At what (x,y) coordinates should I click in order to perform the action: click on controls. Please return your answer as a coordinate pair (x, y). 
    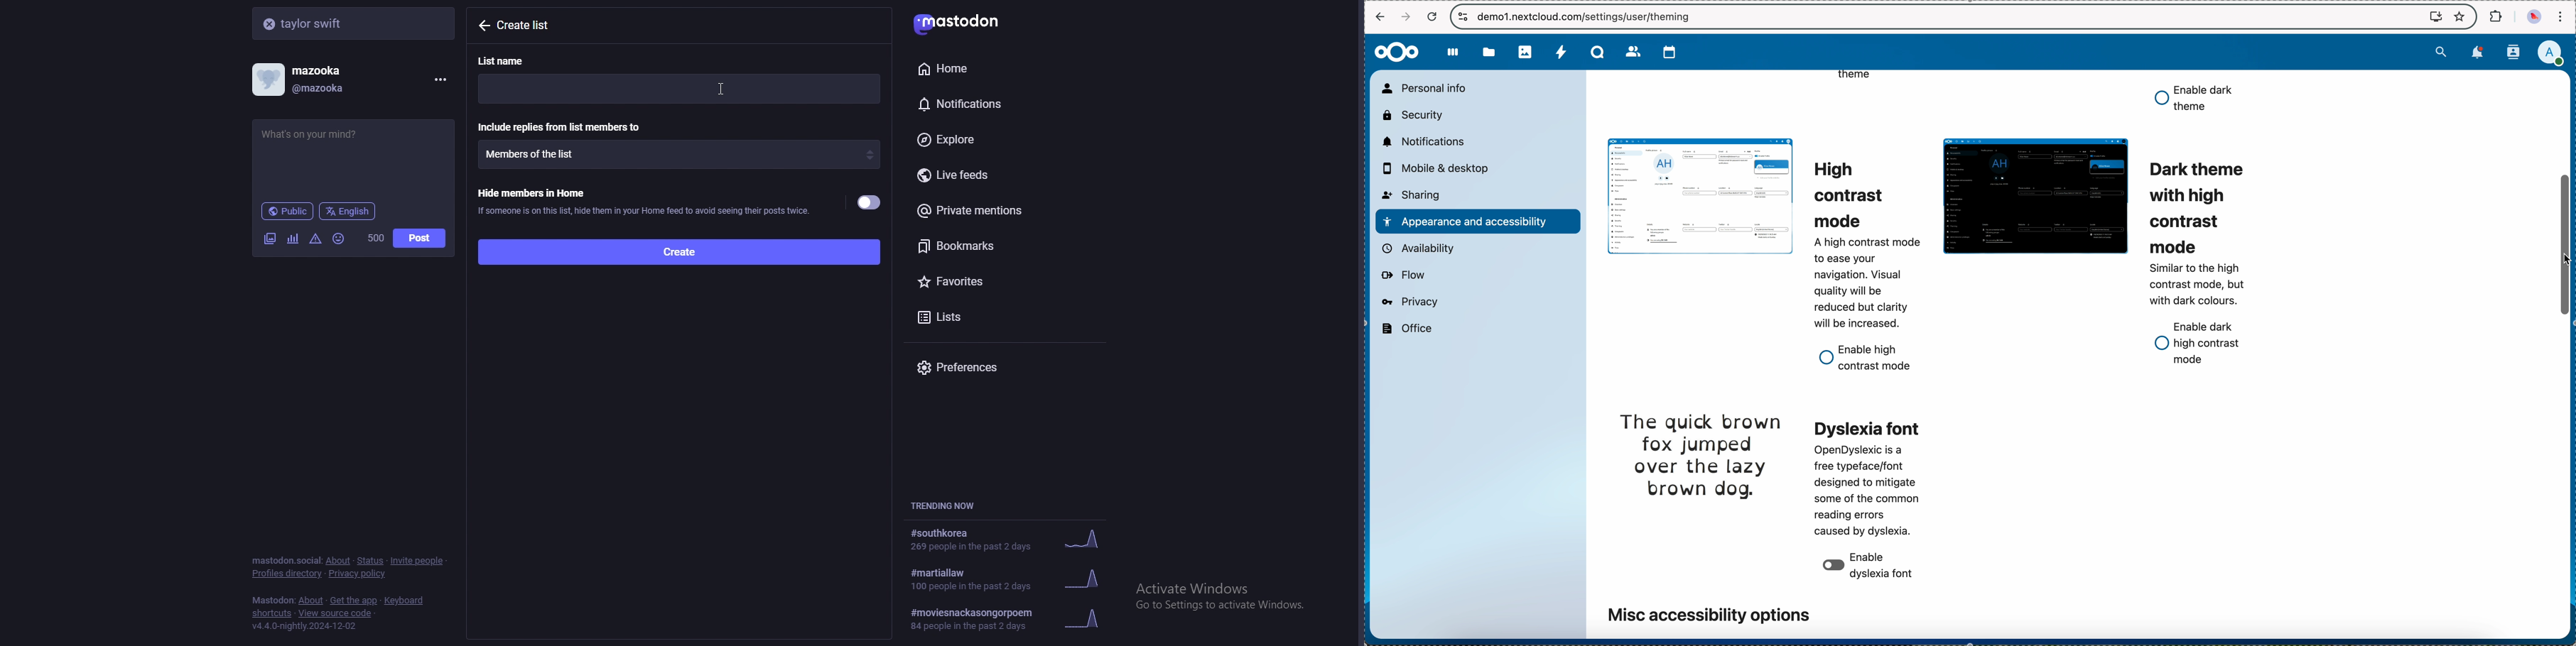
    Looking at the image, I should click on (1461, 17).